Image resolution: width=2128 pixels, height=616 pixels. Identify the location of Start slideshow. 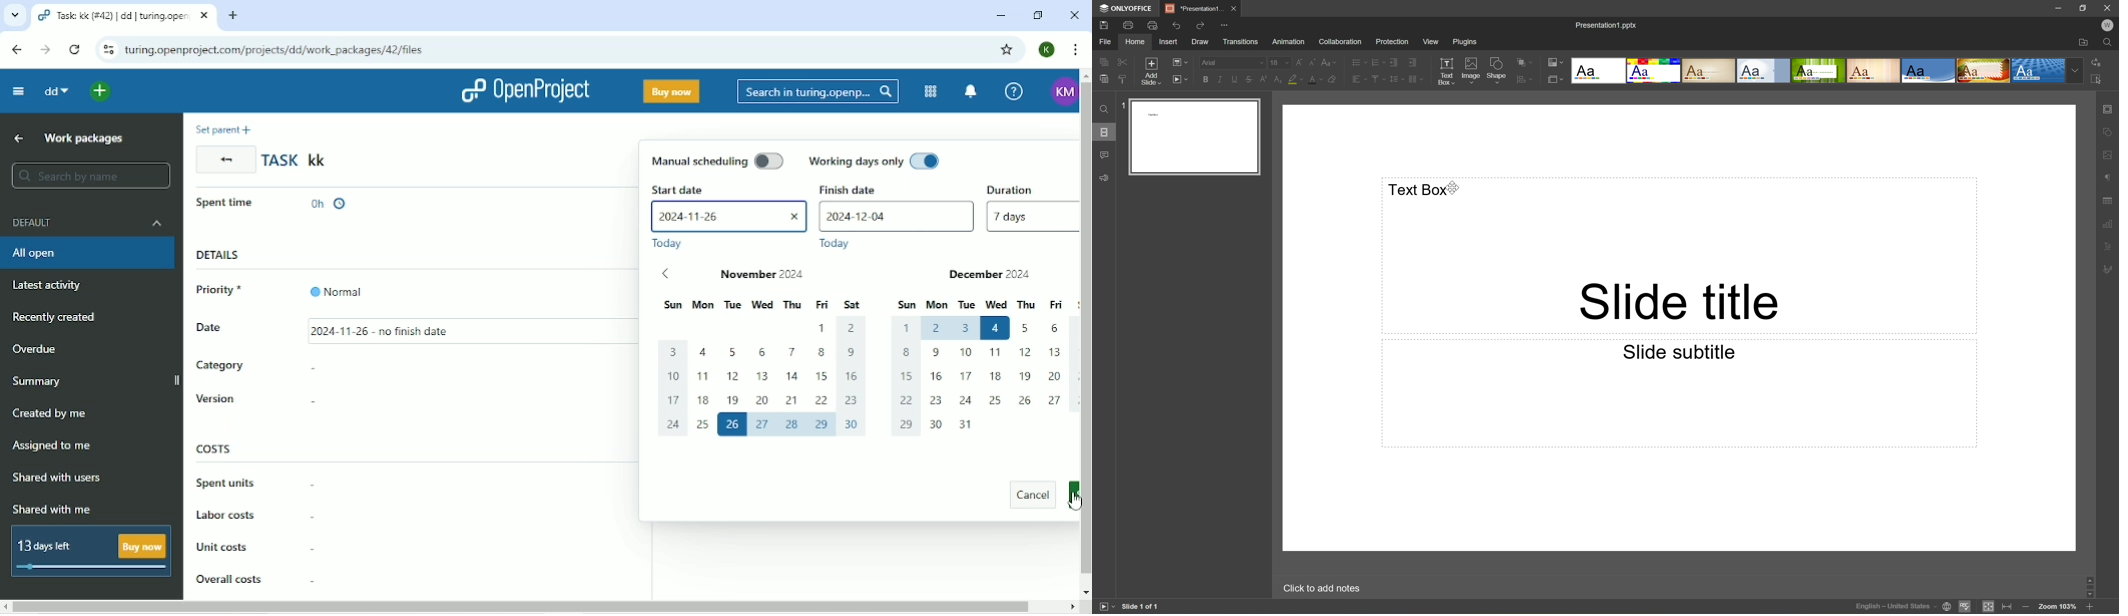
(1104, 606).